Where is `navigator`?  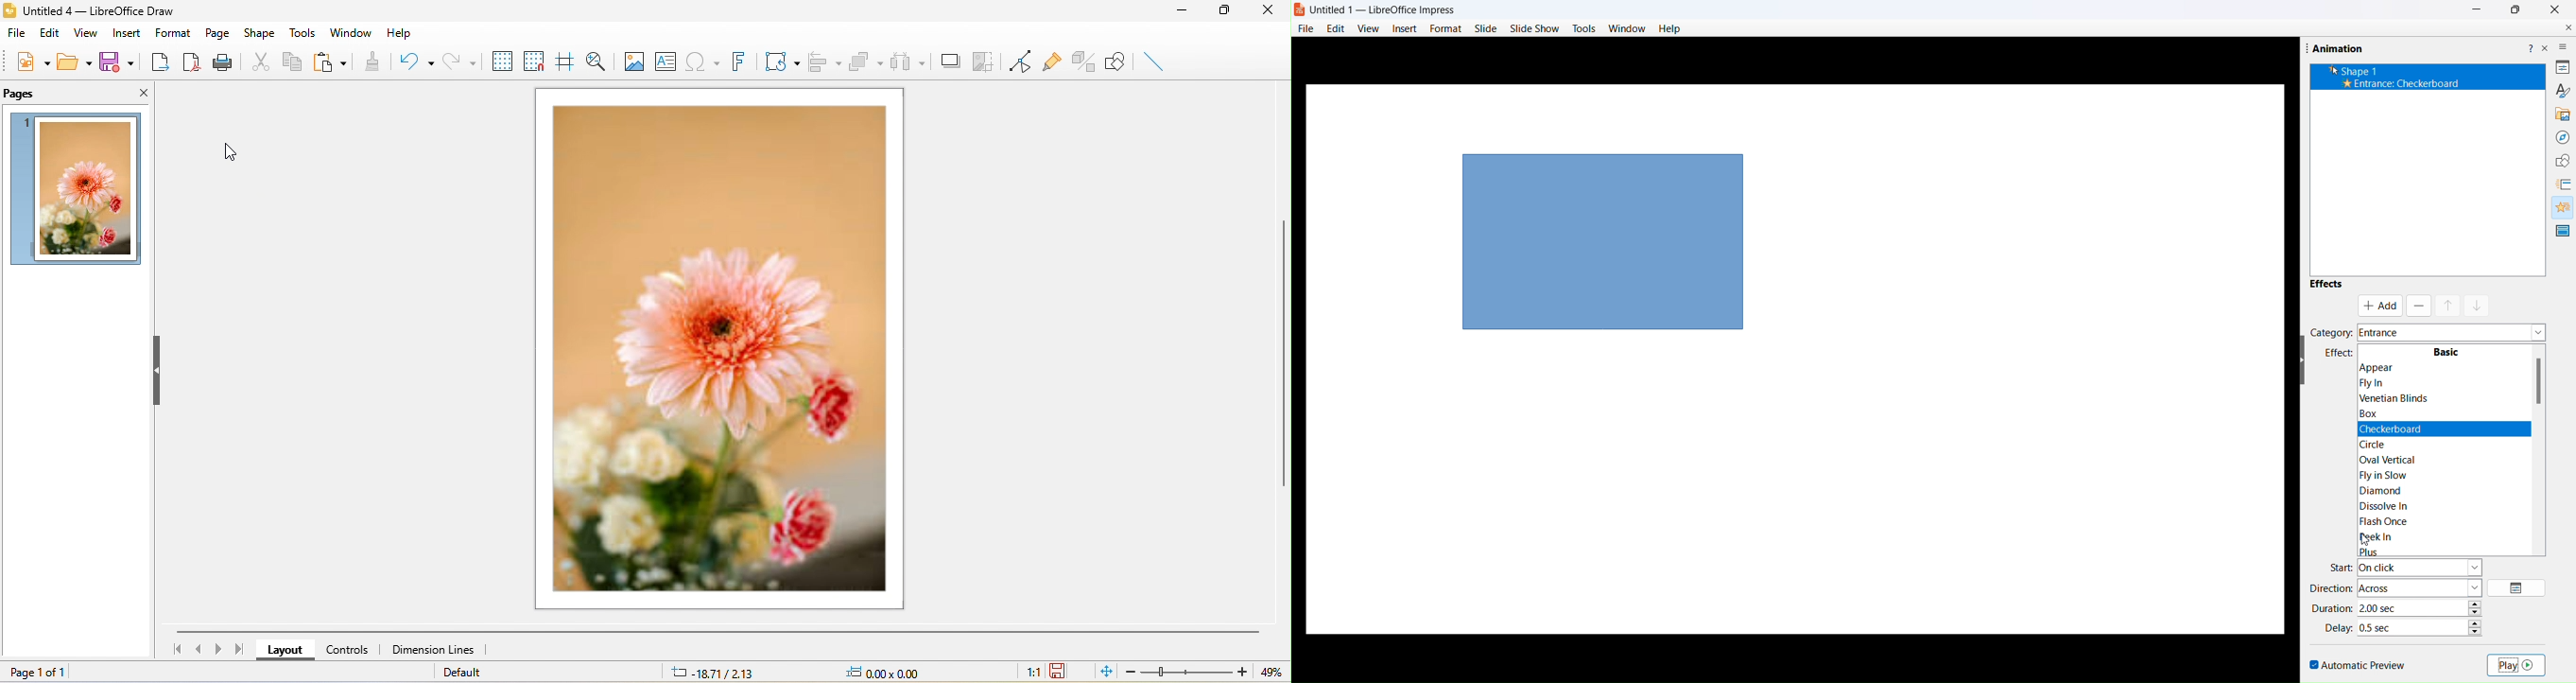 navigator is located at coordinates (2561, 137).